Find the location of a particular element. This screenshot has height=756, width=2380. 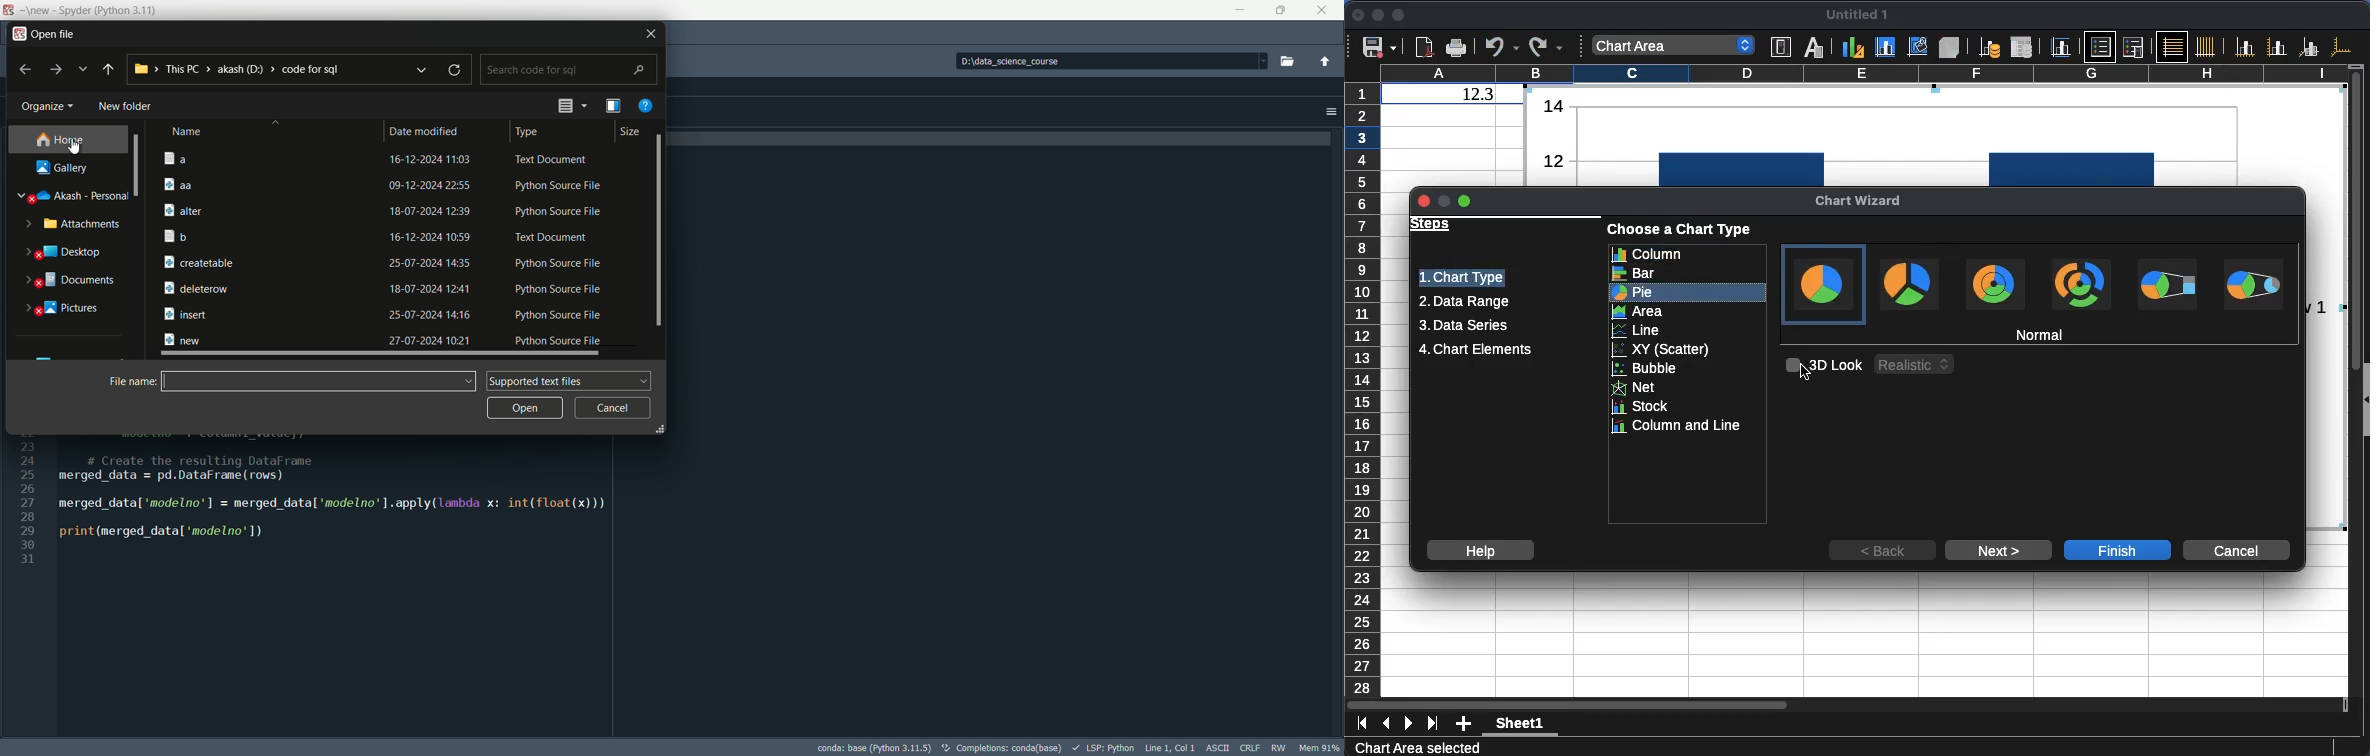

Collapse/Expand is located at coordinates (2367, 400).